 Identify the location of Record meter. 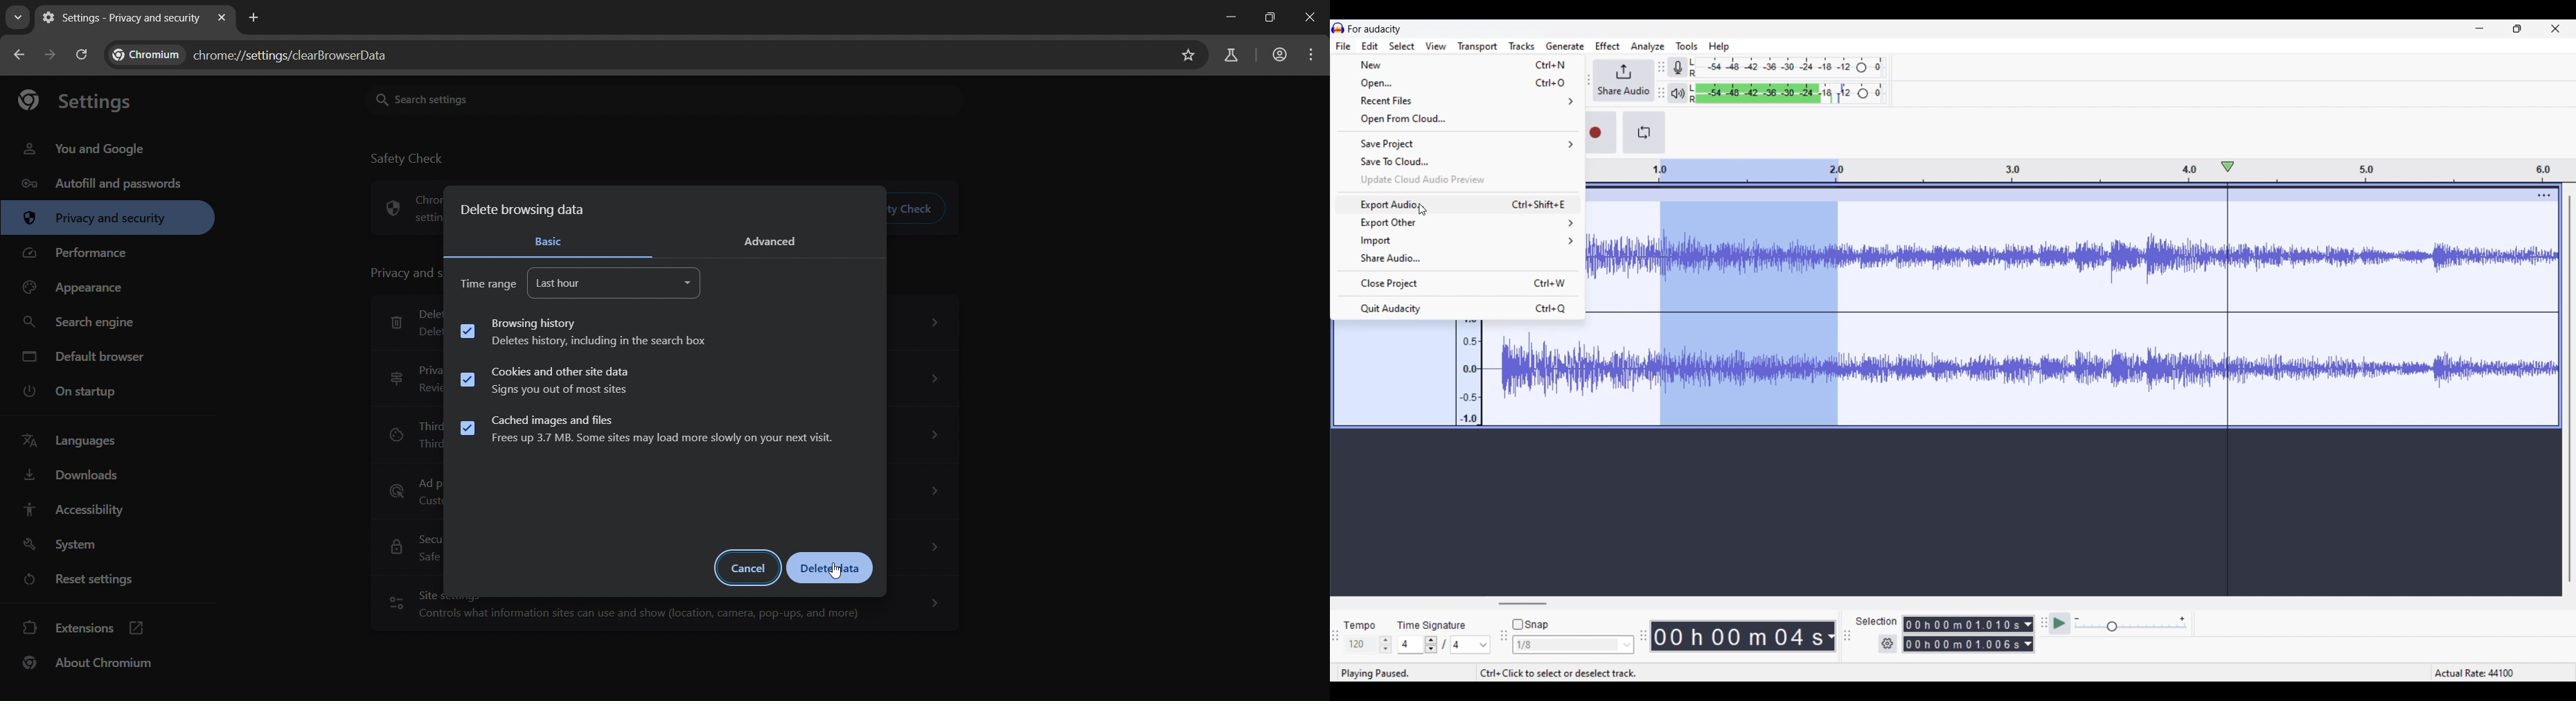
(1676, 67).